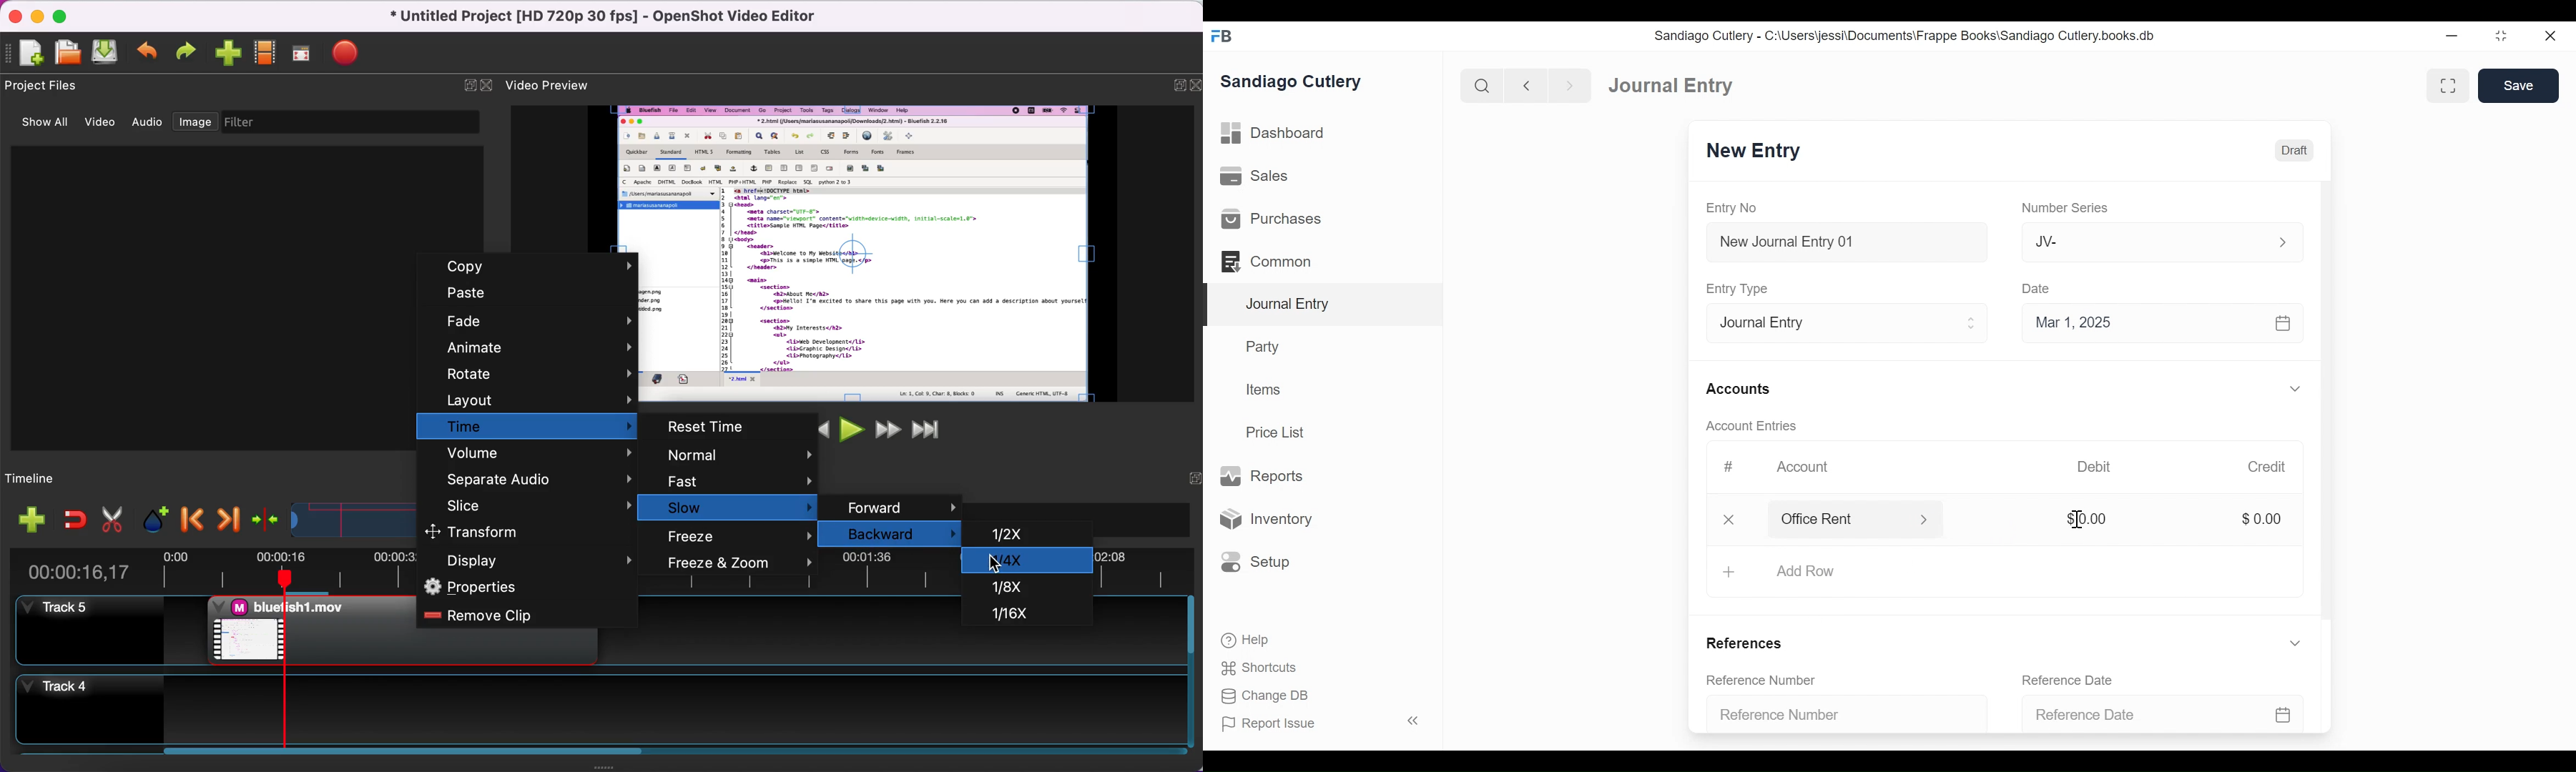  Describe the element at coordinates (1755, 152) in the screenshot. I see `New Entry` at that location.